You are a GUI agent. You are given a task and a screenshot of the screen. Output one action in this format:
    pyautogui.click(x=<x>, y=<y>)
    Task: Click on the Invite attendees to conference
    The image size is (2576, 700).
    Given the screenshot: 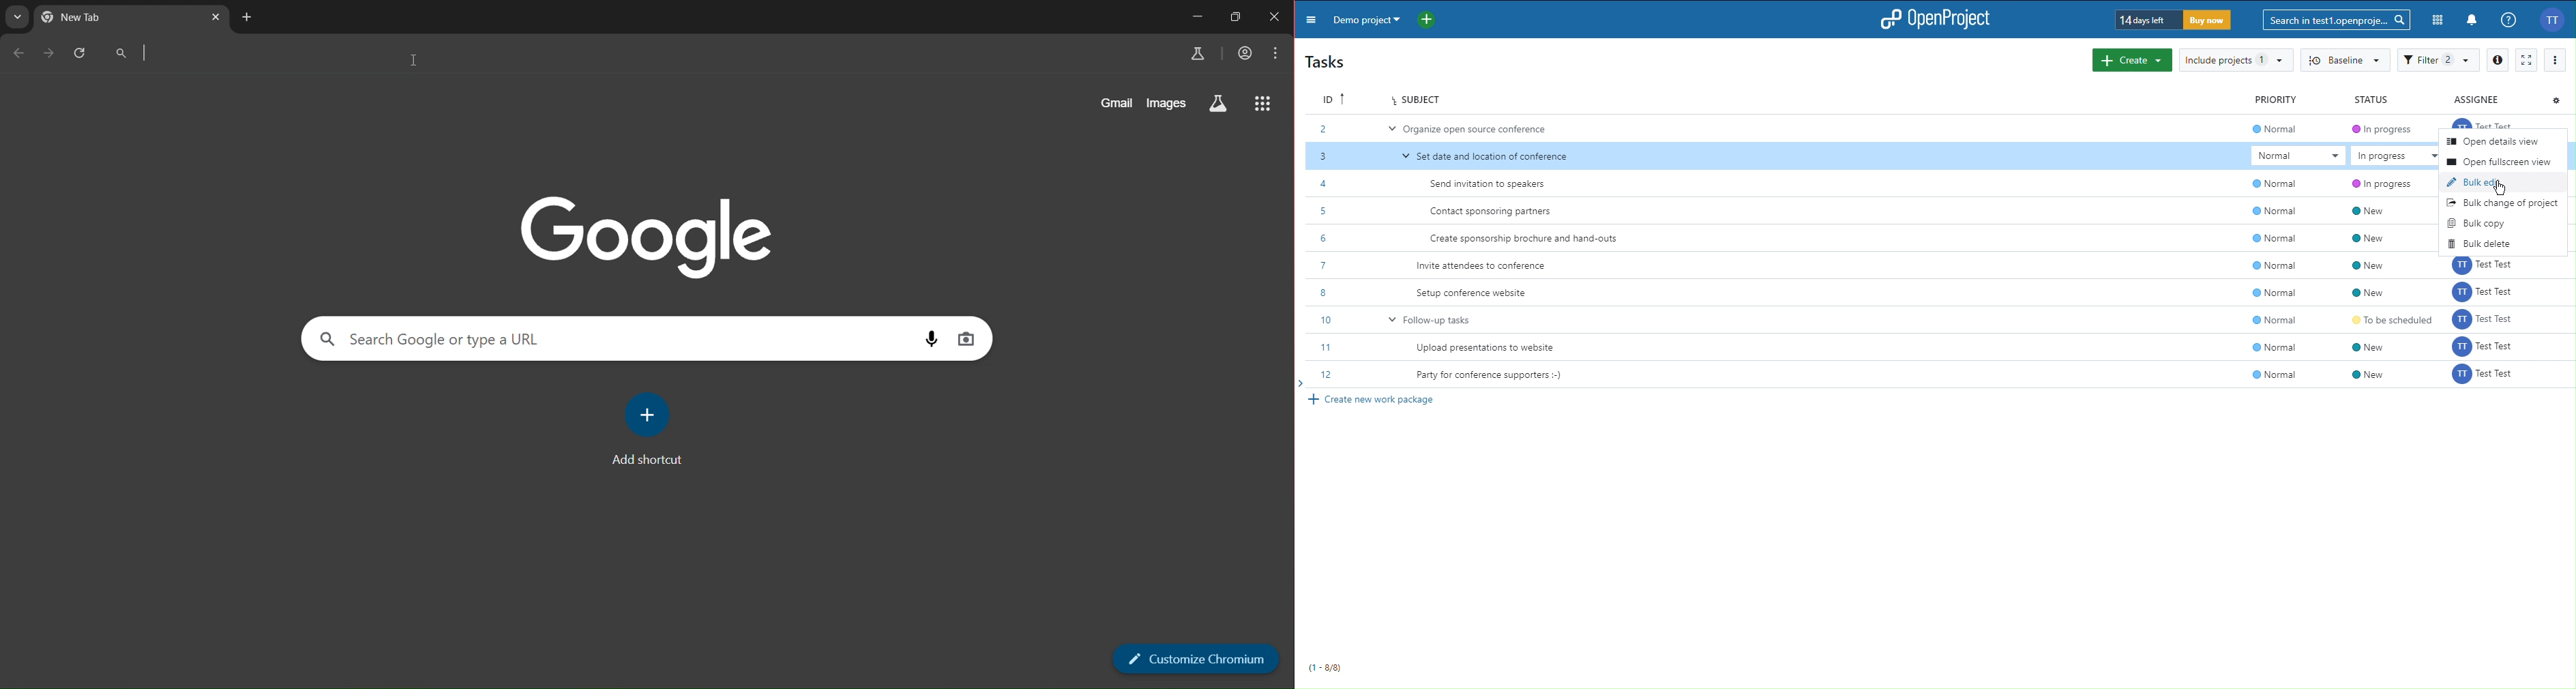 What is the action you would take?
    pyautogui.click(x=1483, y=266)
    